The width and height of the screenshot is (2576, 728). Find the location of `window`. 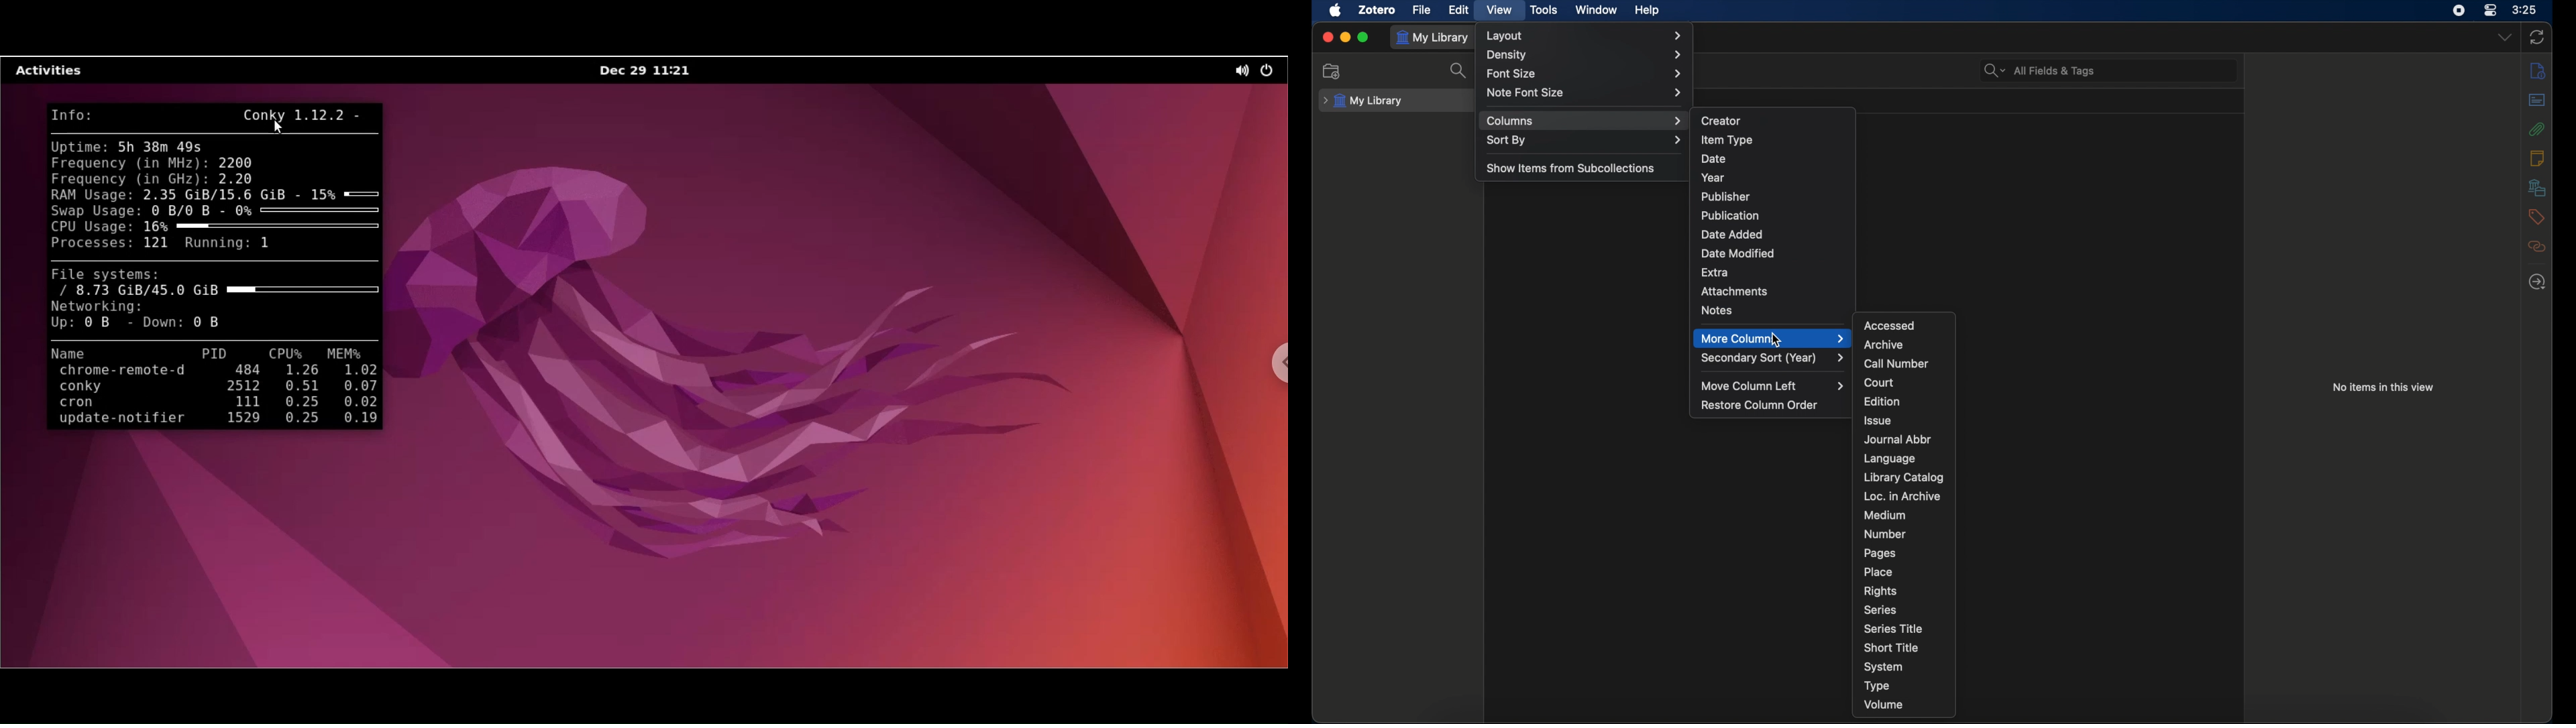

window is located at coordinates (1595, 10).